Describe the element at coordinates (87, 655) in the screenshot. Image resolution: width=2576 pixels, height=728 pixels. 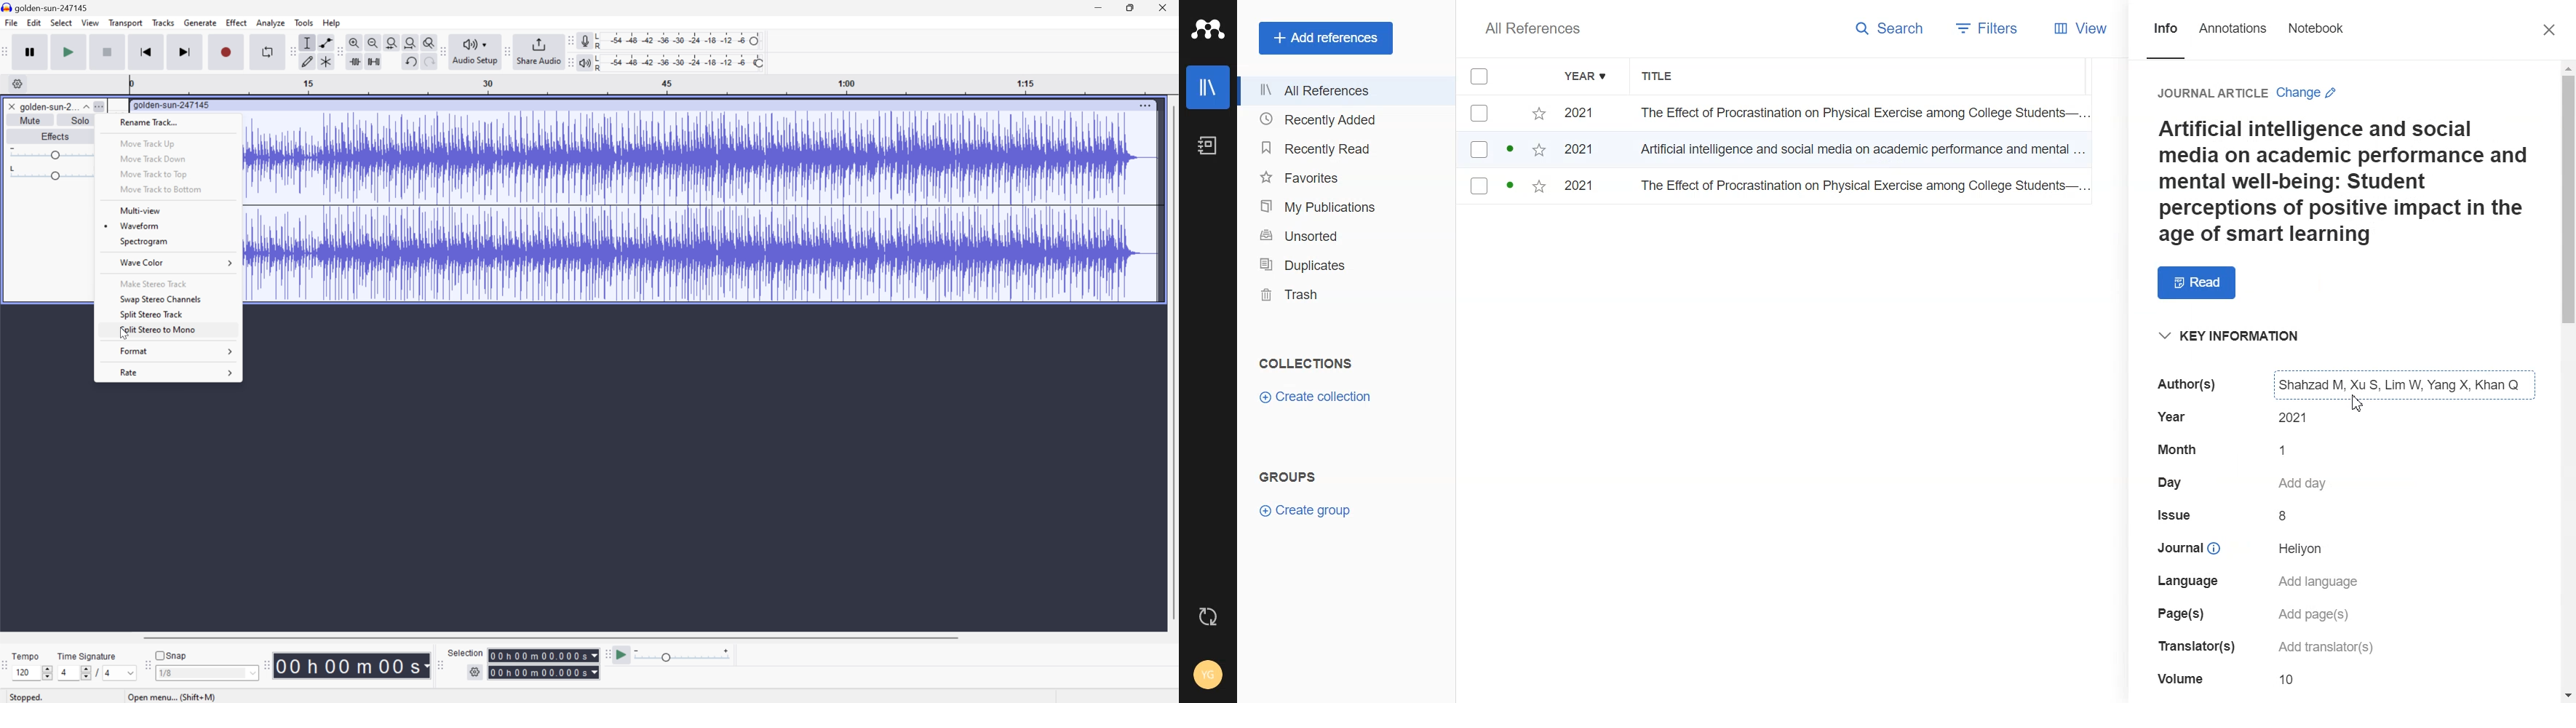
I see `Time signature` at that location.